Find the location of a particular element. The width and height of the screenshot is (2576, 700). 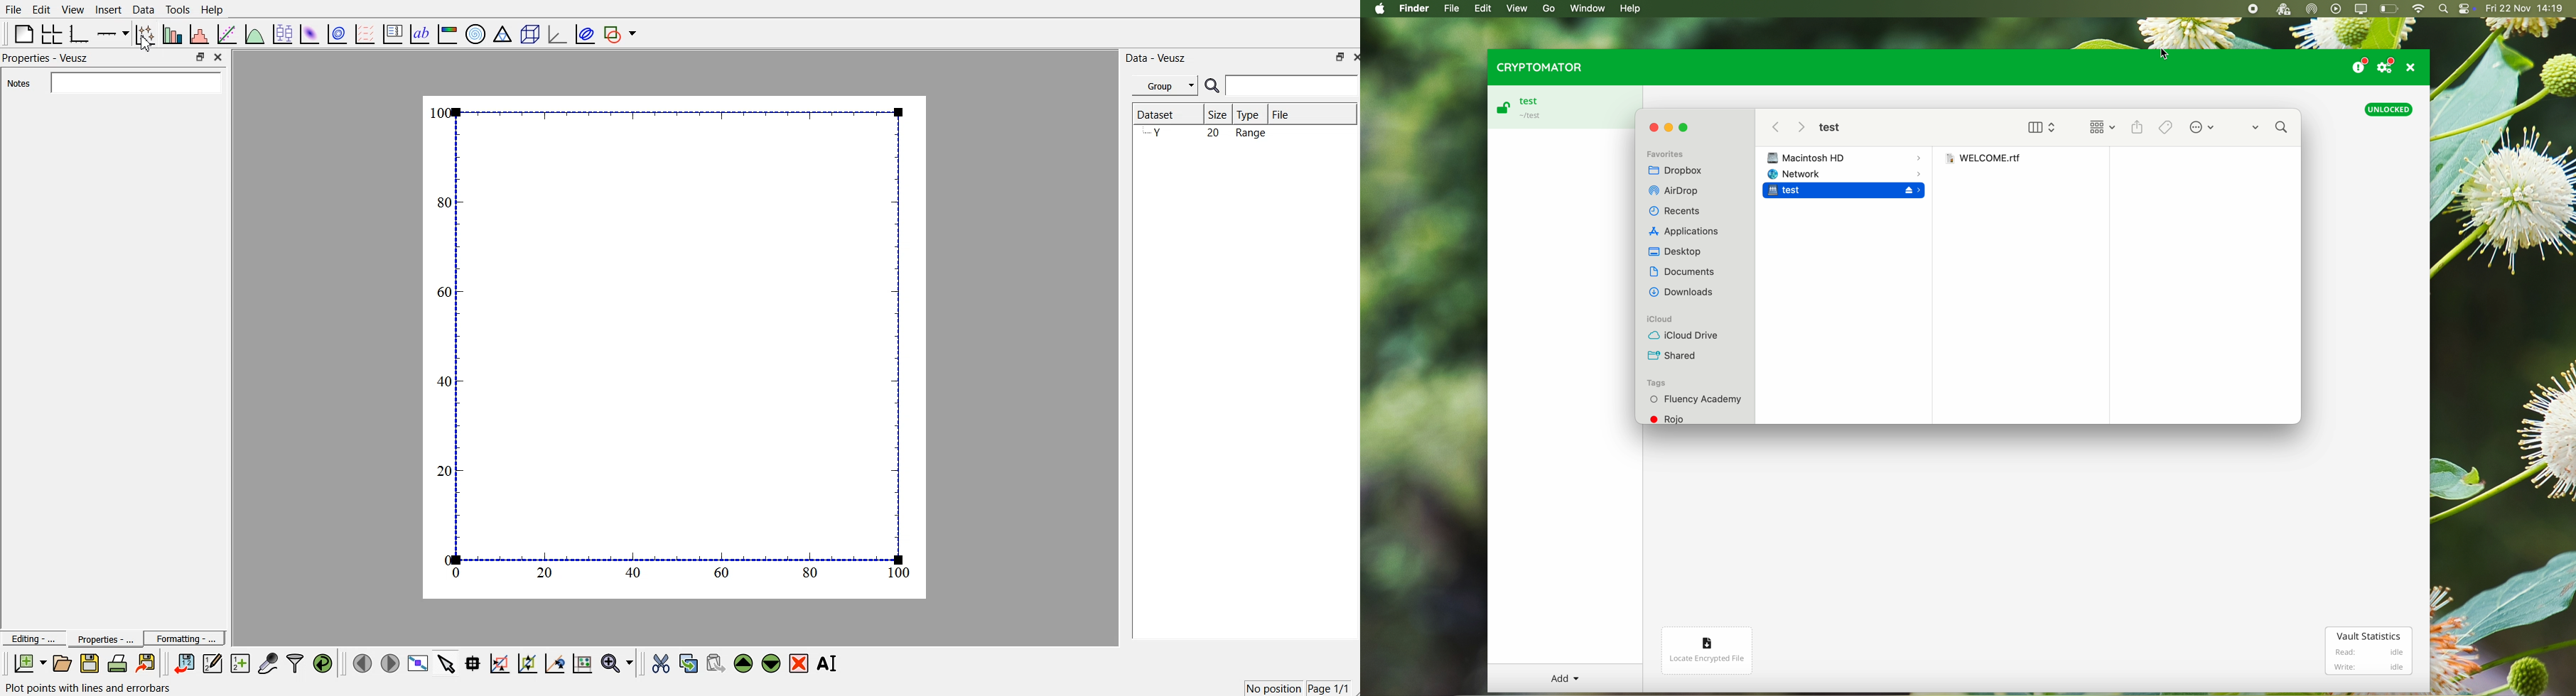

Rojo is located at coordinates (1684, 419).